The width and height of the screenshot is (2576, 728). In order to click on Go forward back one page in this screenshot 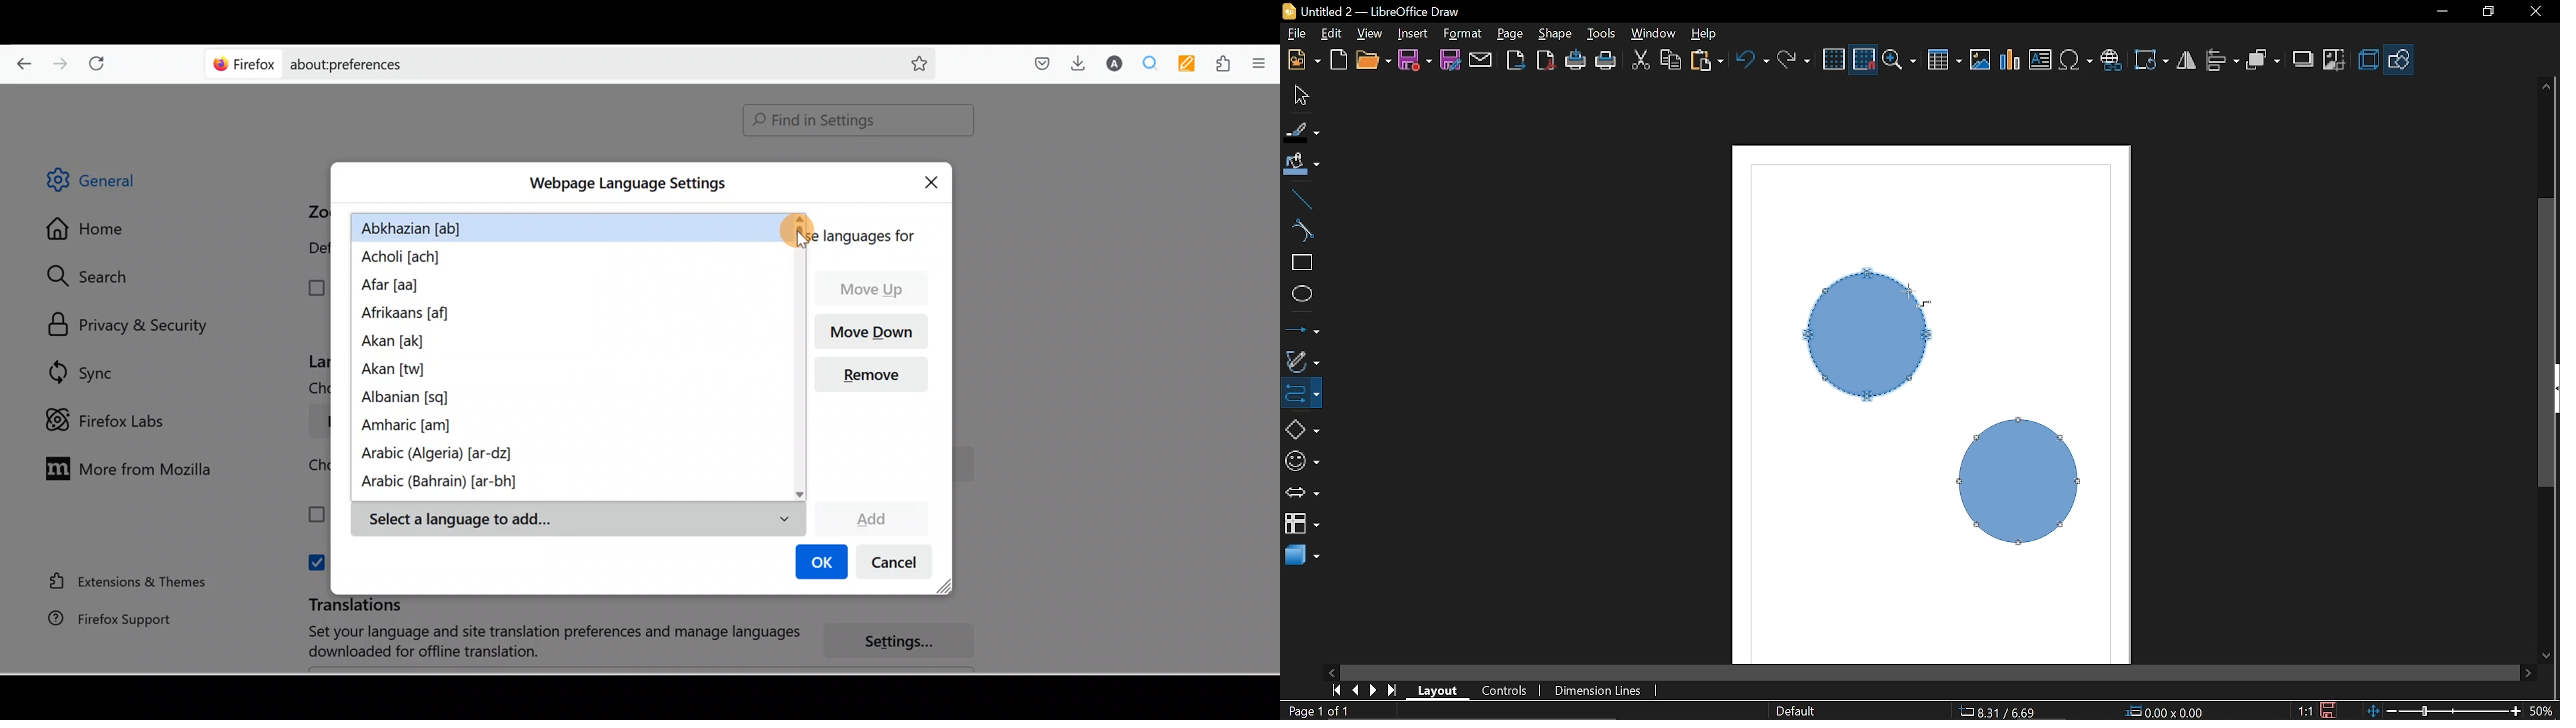, I will do `click(62, 63)`.